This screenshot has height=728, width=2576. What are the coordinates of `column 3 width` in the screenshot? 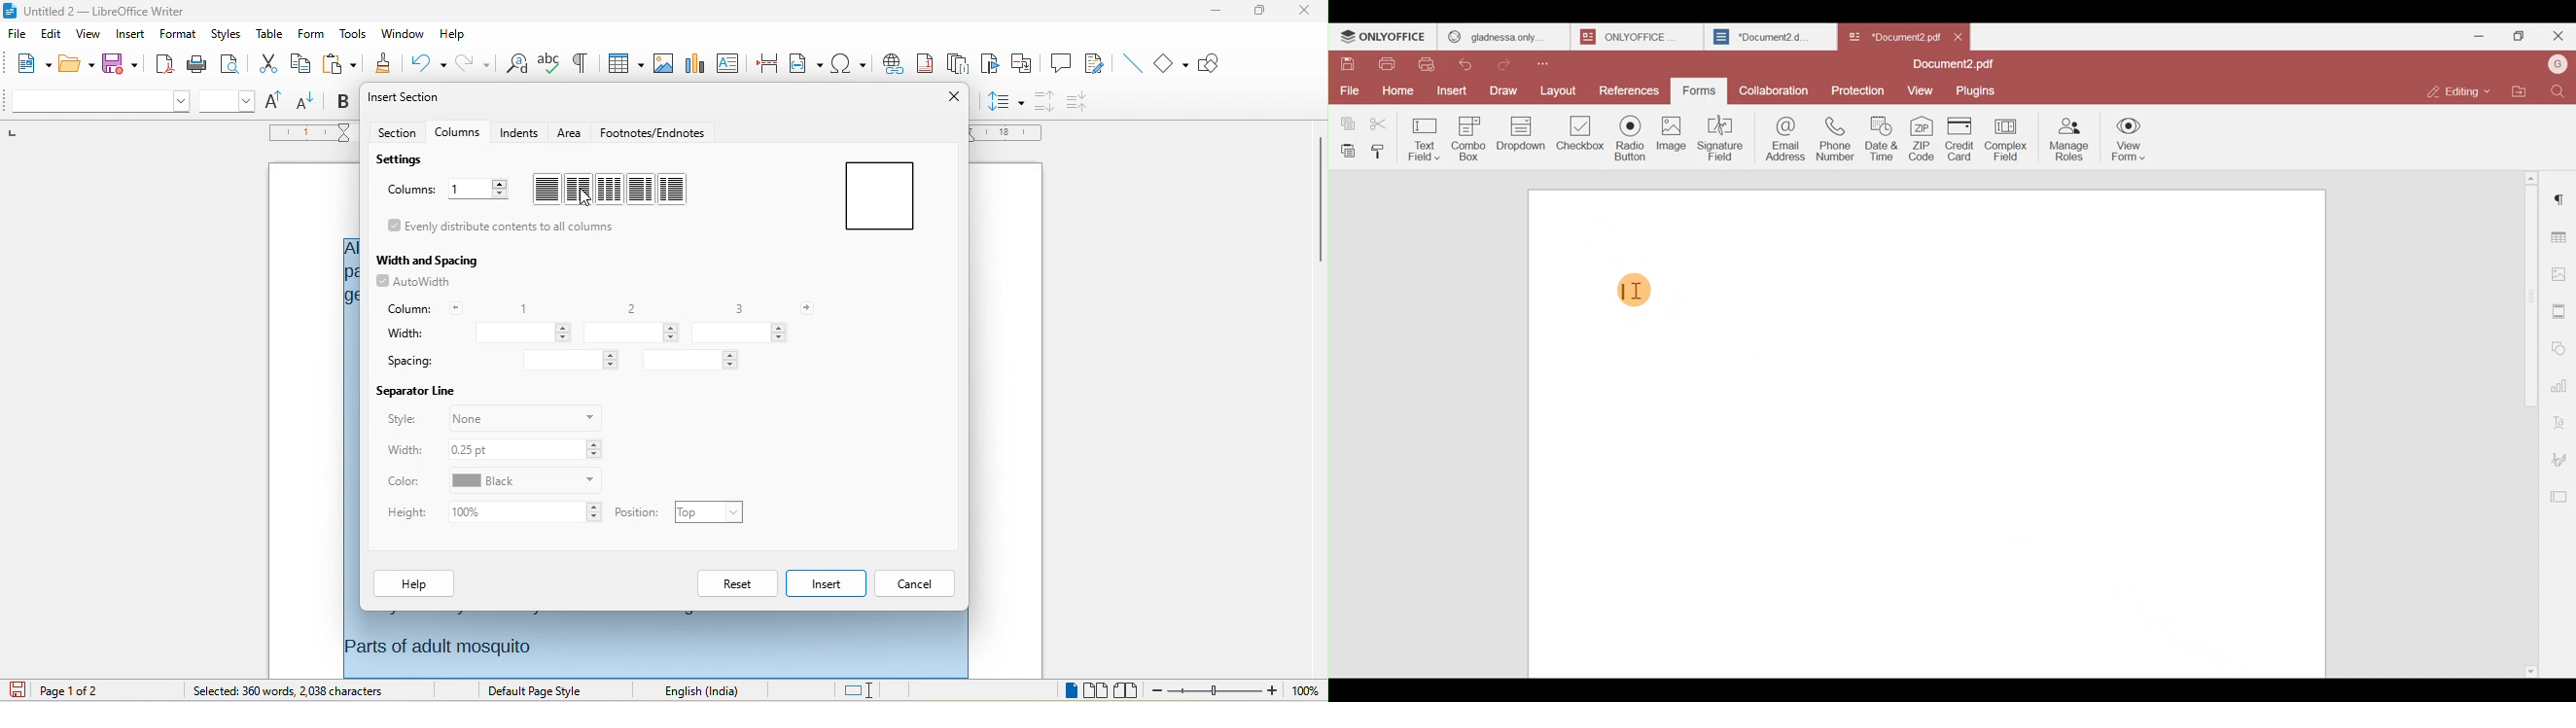 It's located at (738, 333).